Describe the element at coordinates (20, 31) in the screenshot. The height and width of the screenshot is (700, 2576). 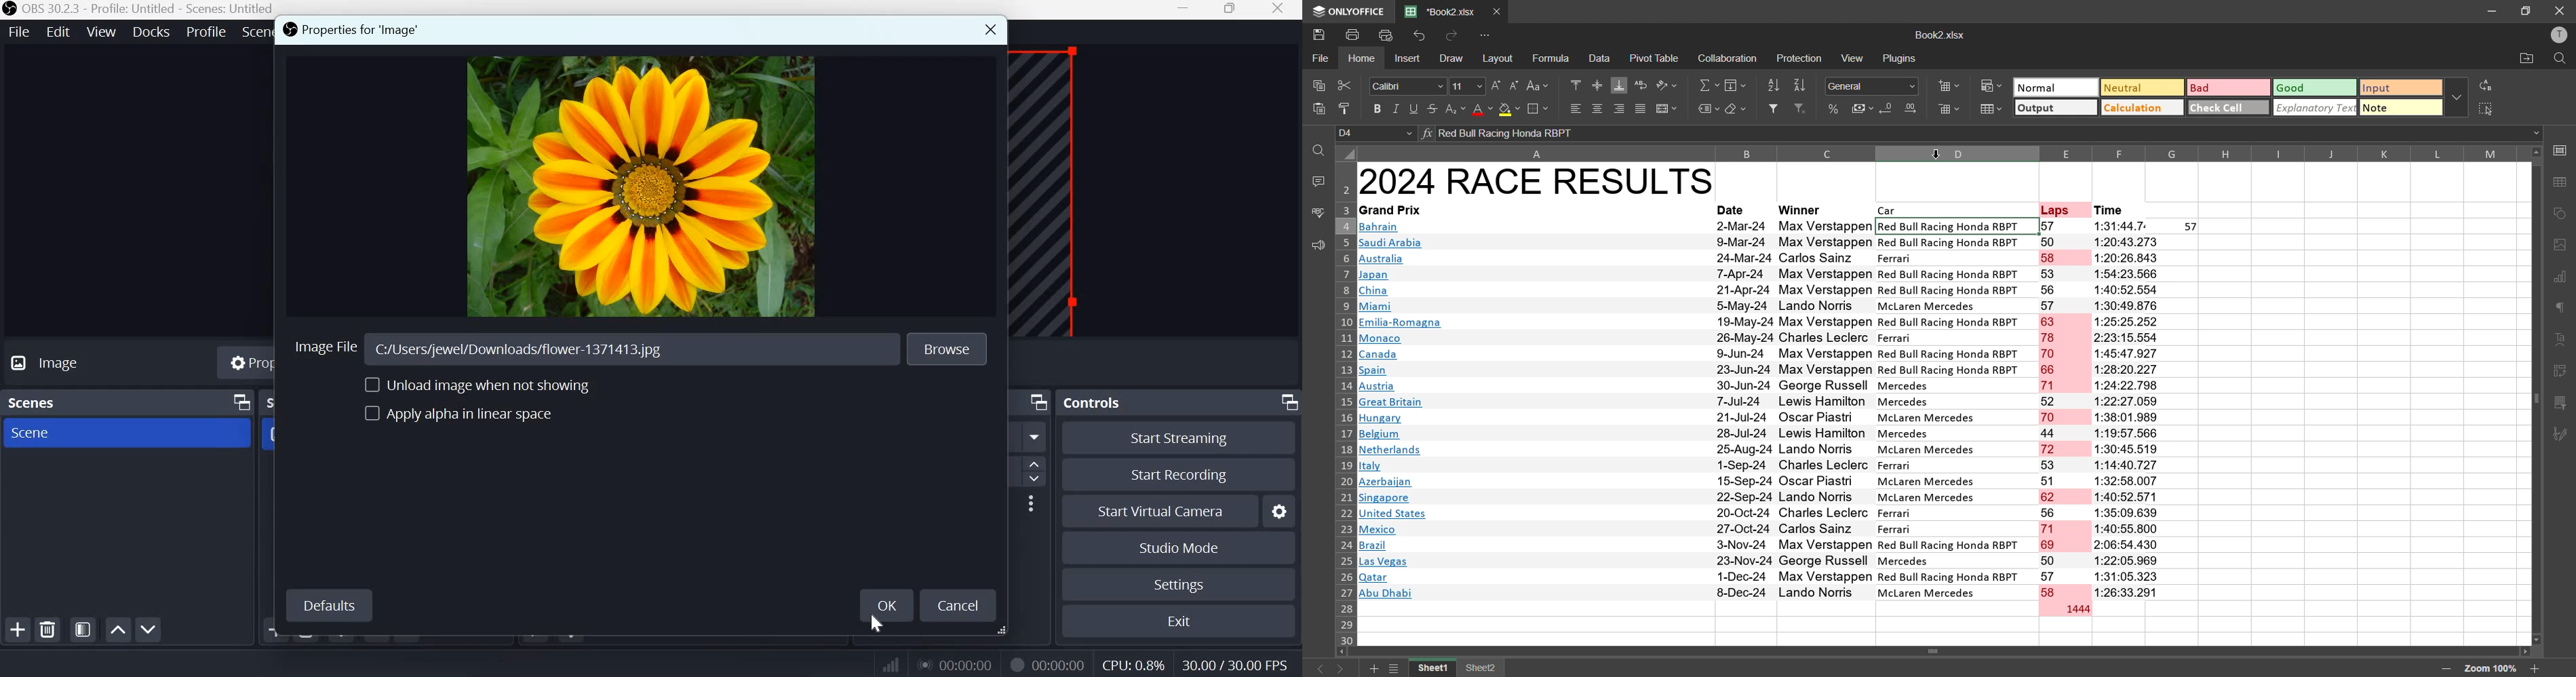
I see `file` at that location.